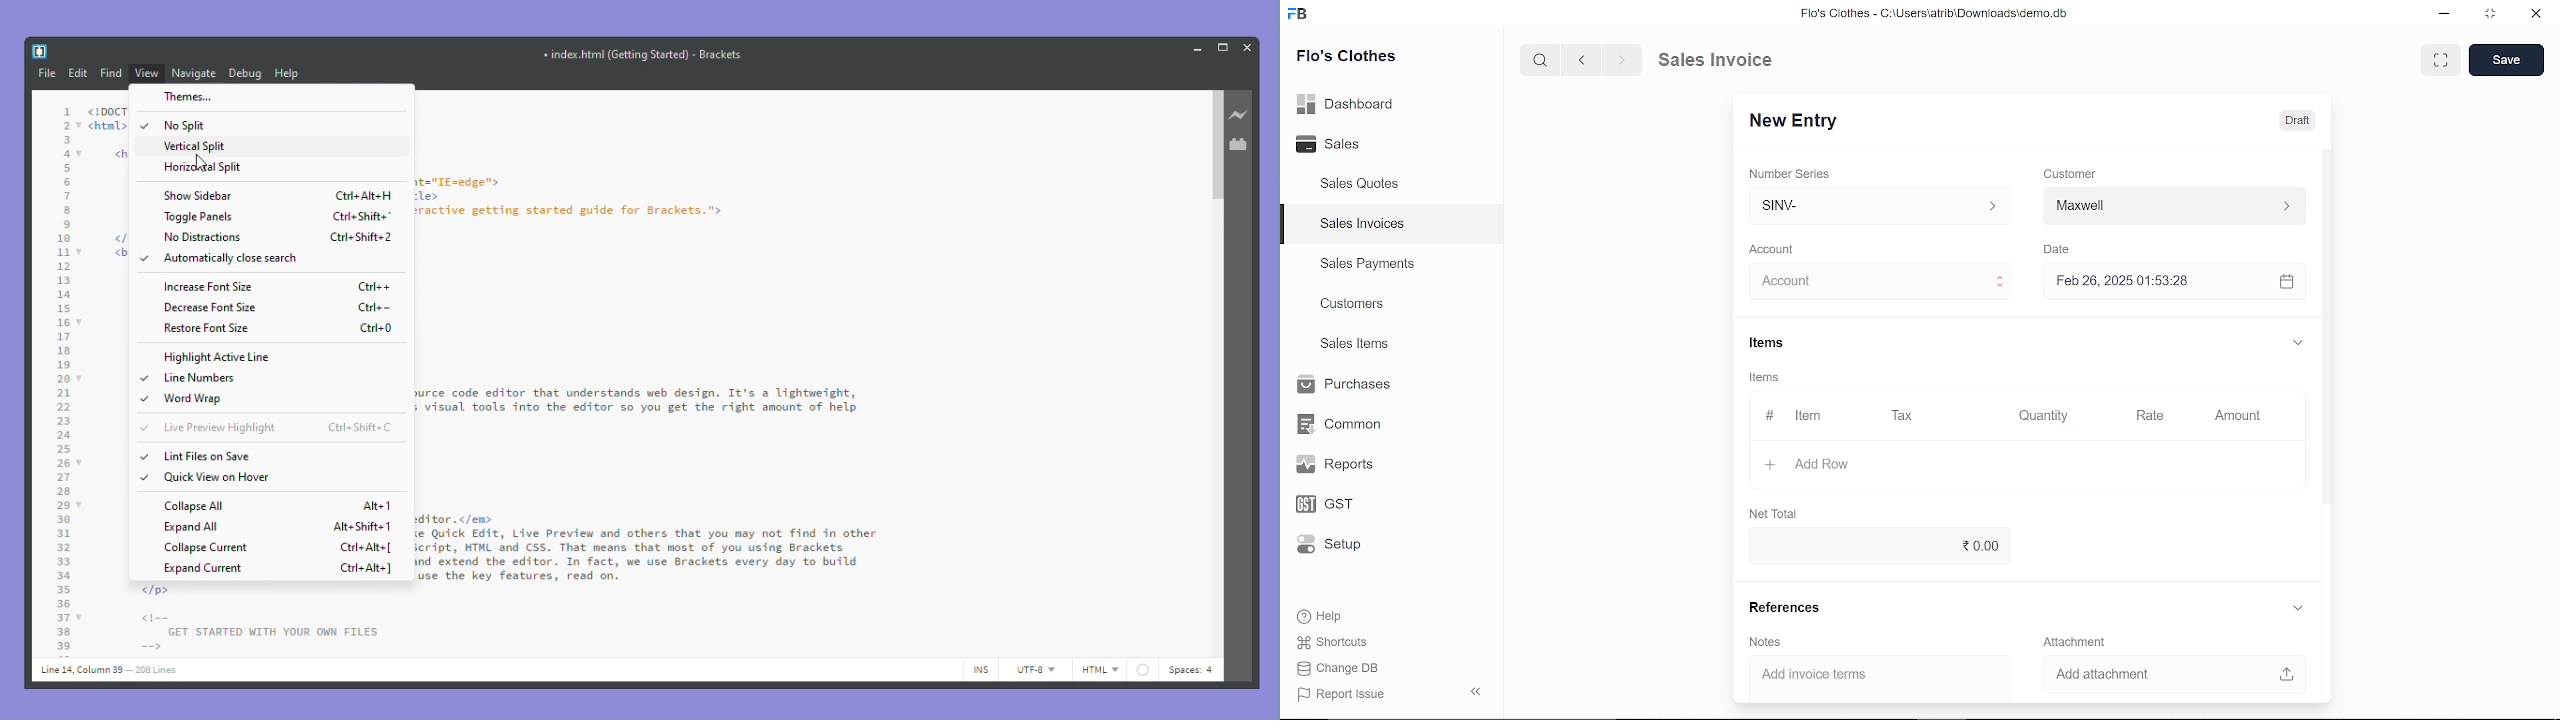  I want to click on Account, so click(1777, 250).